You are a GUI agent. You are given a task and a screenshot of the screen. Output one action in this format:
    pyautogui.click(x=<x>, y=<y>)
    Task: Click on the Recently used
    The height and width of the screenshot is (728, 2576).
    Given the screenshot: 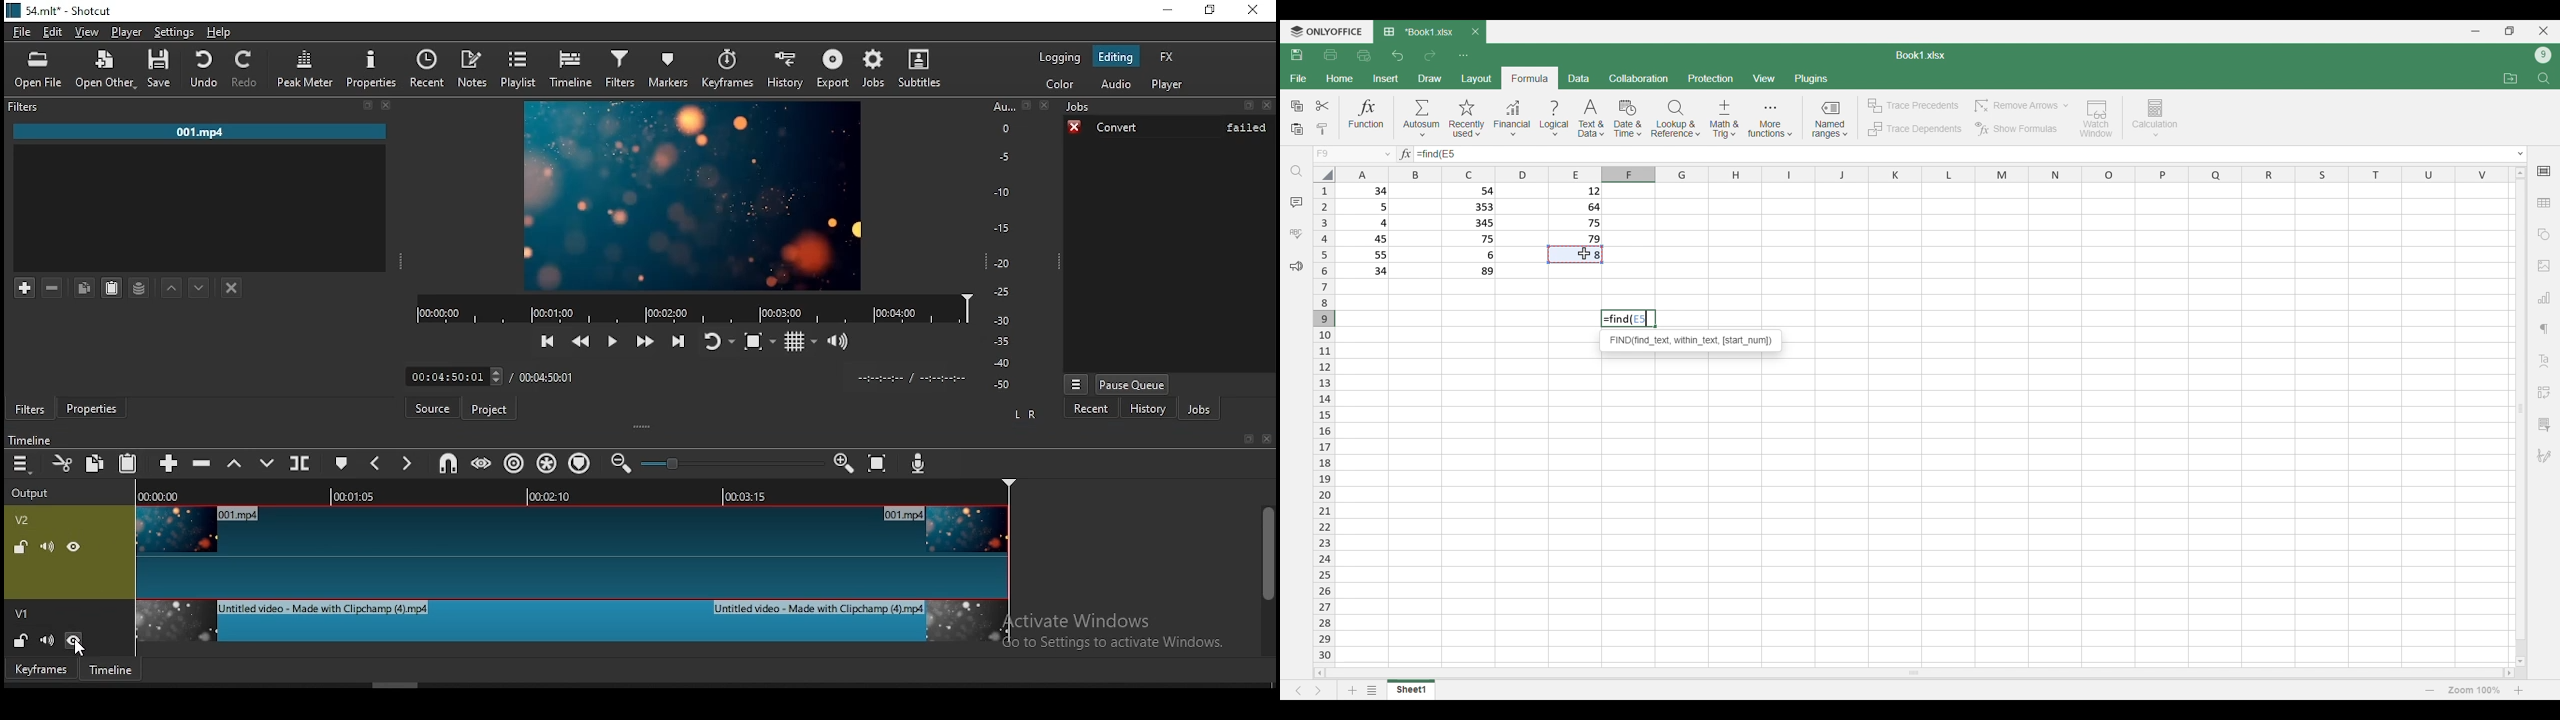 What is the action you would take?
    pyautogui.click(x=1467, y=119)
    